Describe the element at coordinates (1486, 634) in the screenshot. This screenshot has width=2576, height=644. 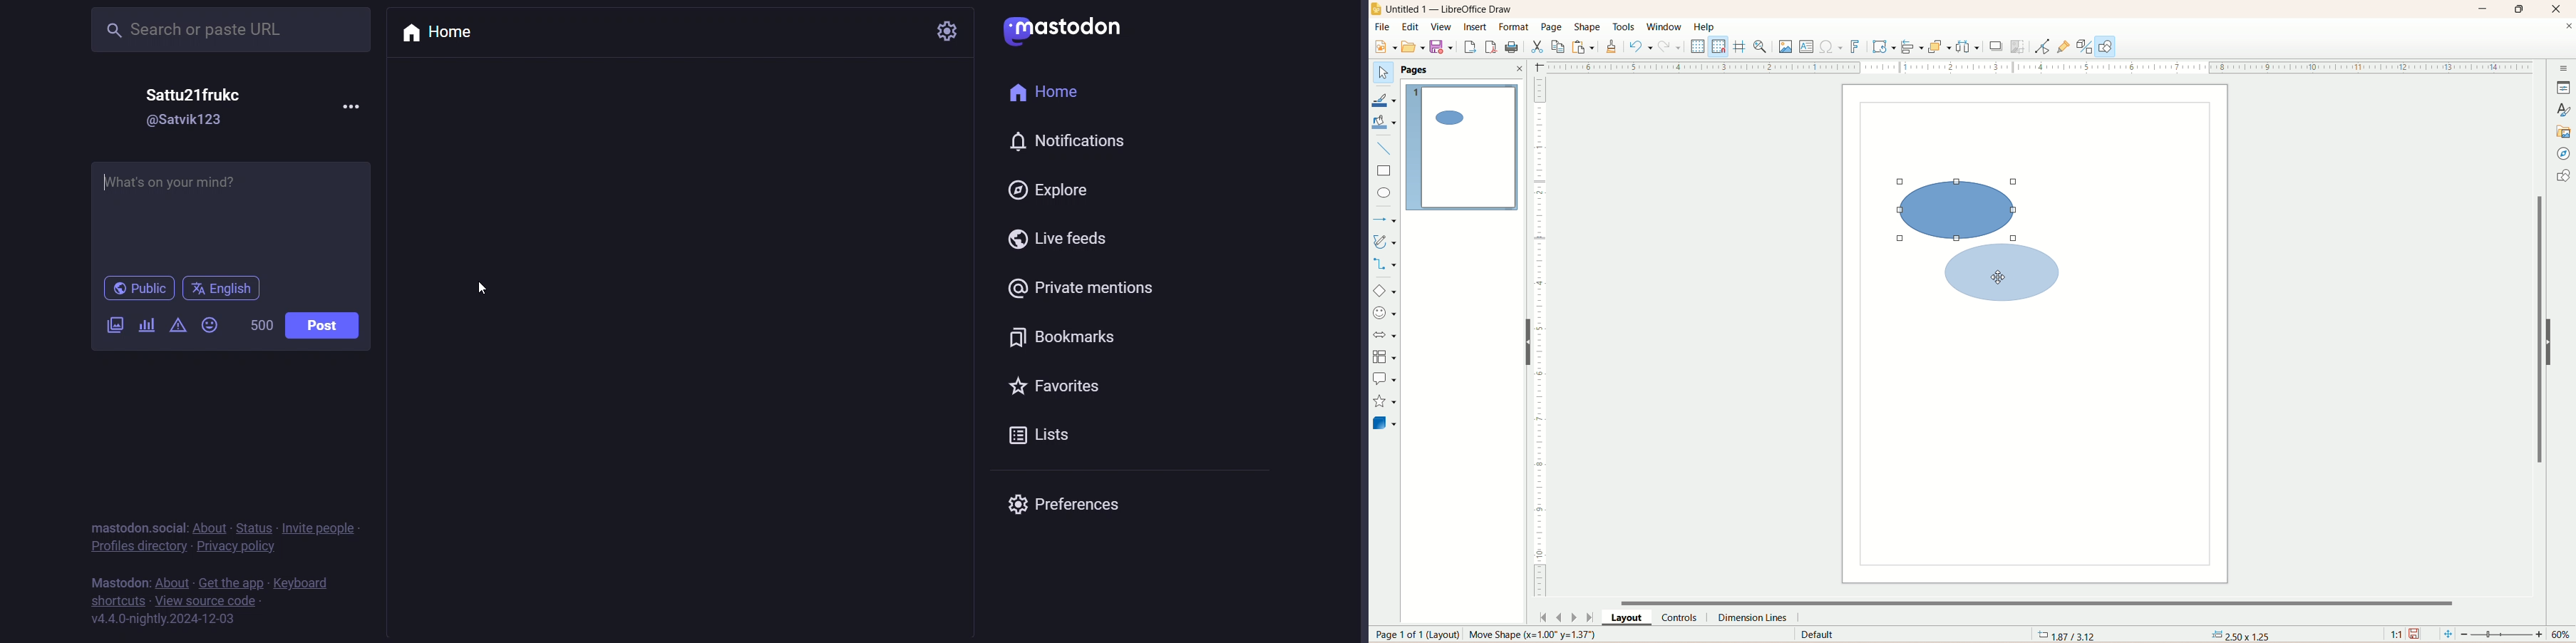
I see `page number` at that location.